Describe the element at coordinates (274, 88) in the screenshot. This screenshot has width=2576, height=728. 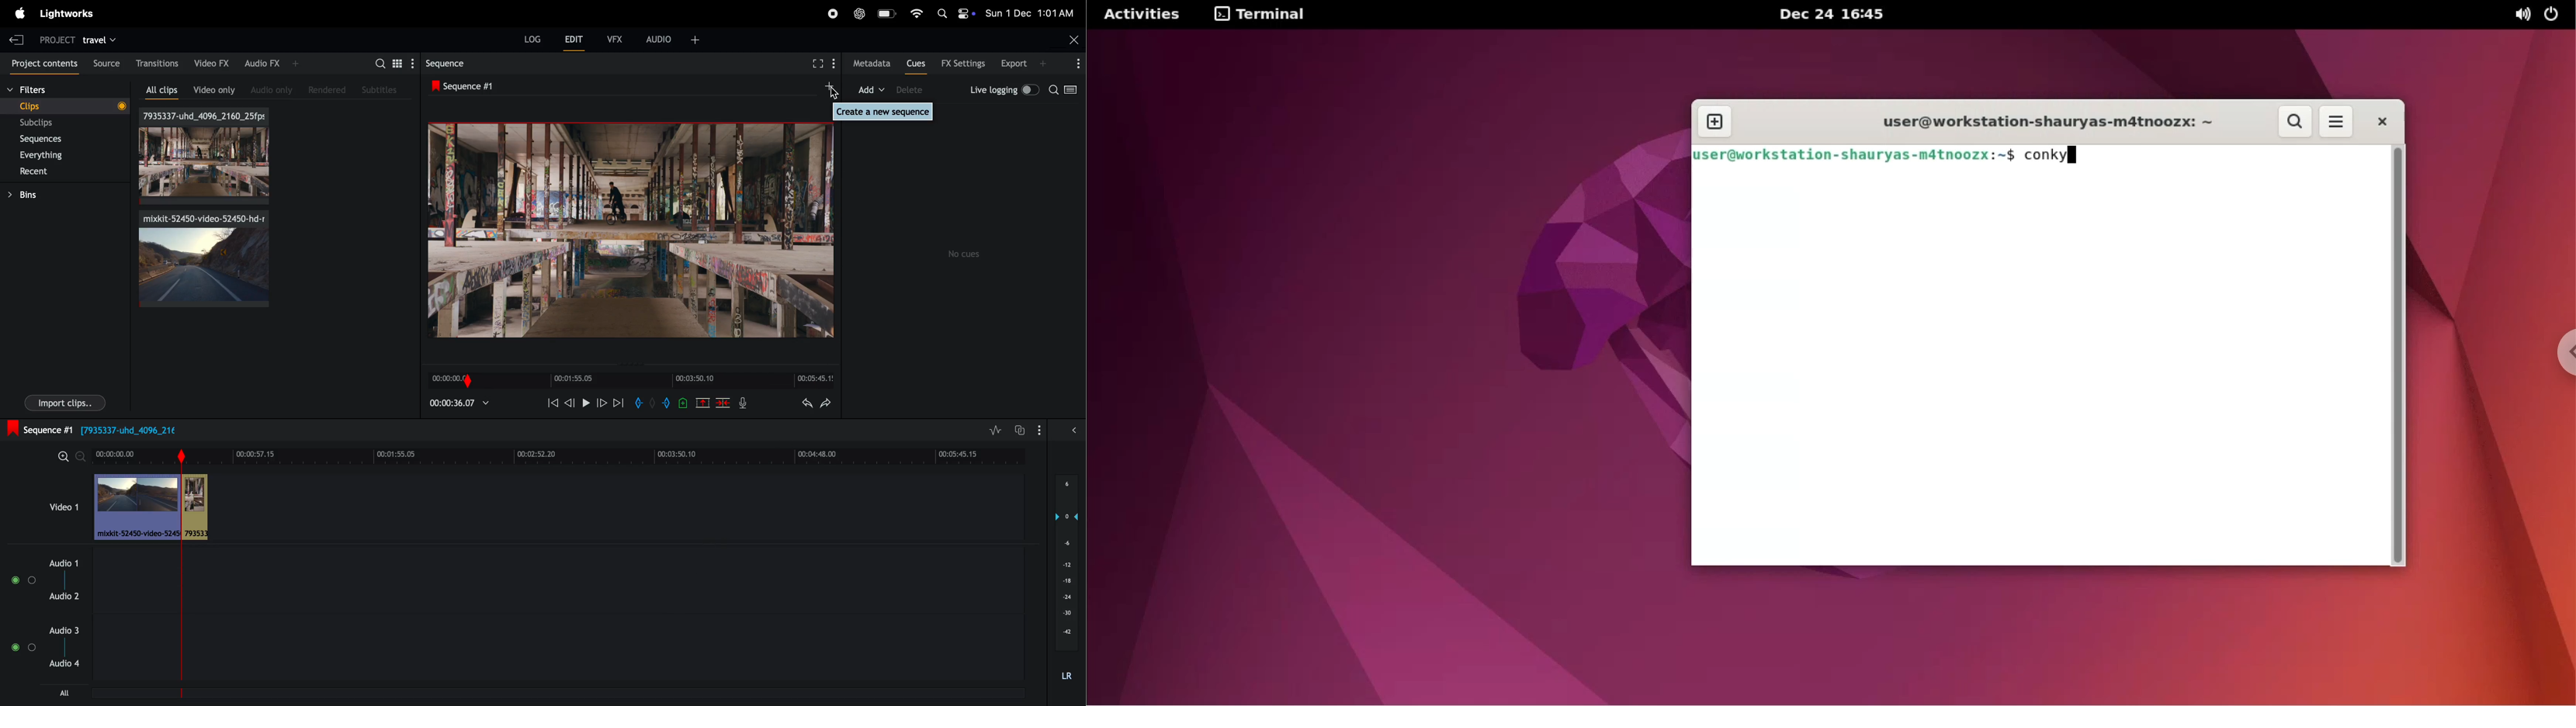
I see `audio only` at that location.